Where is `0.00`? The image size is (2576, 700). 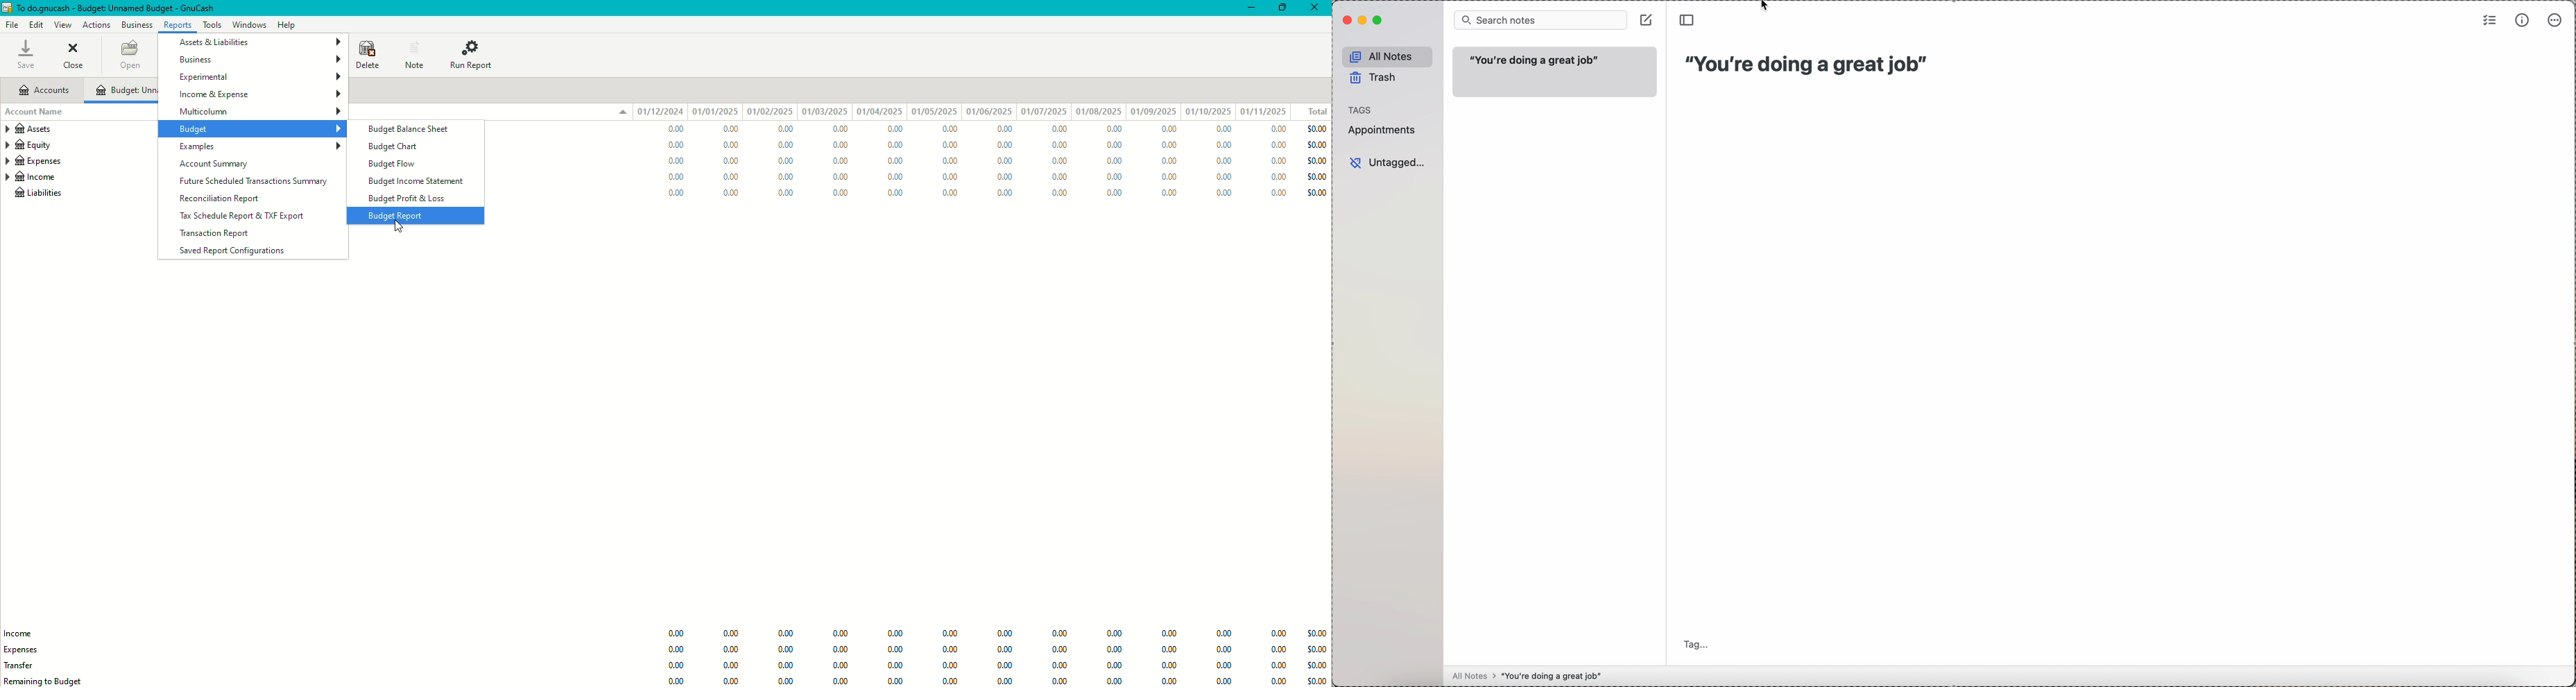
0.00 is located at coordinates (1171, 130).